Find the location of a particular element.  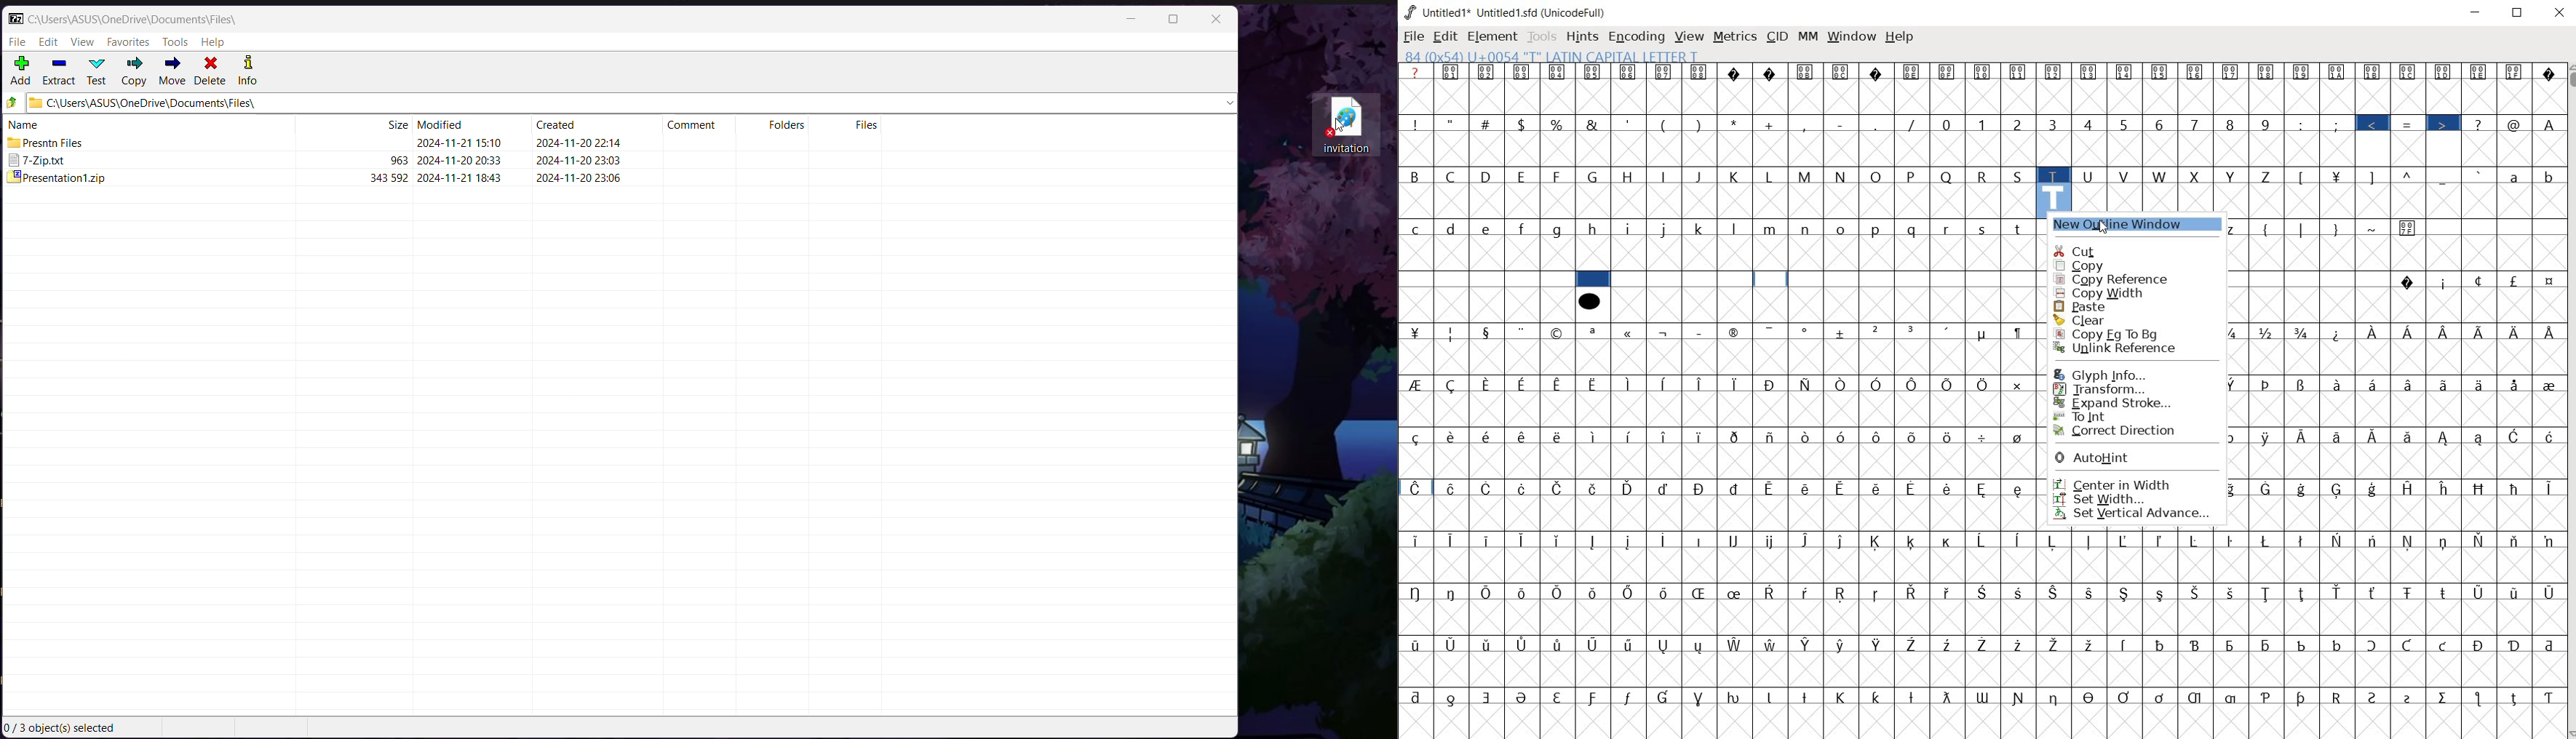

~ is located at coordinates (2374, 229).